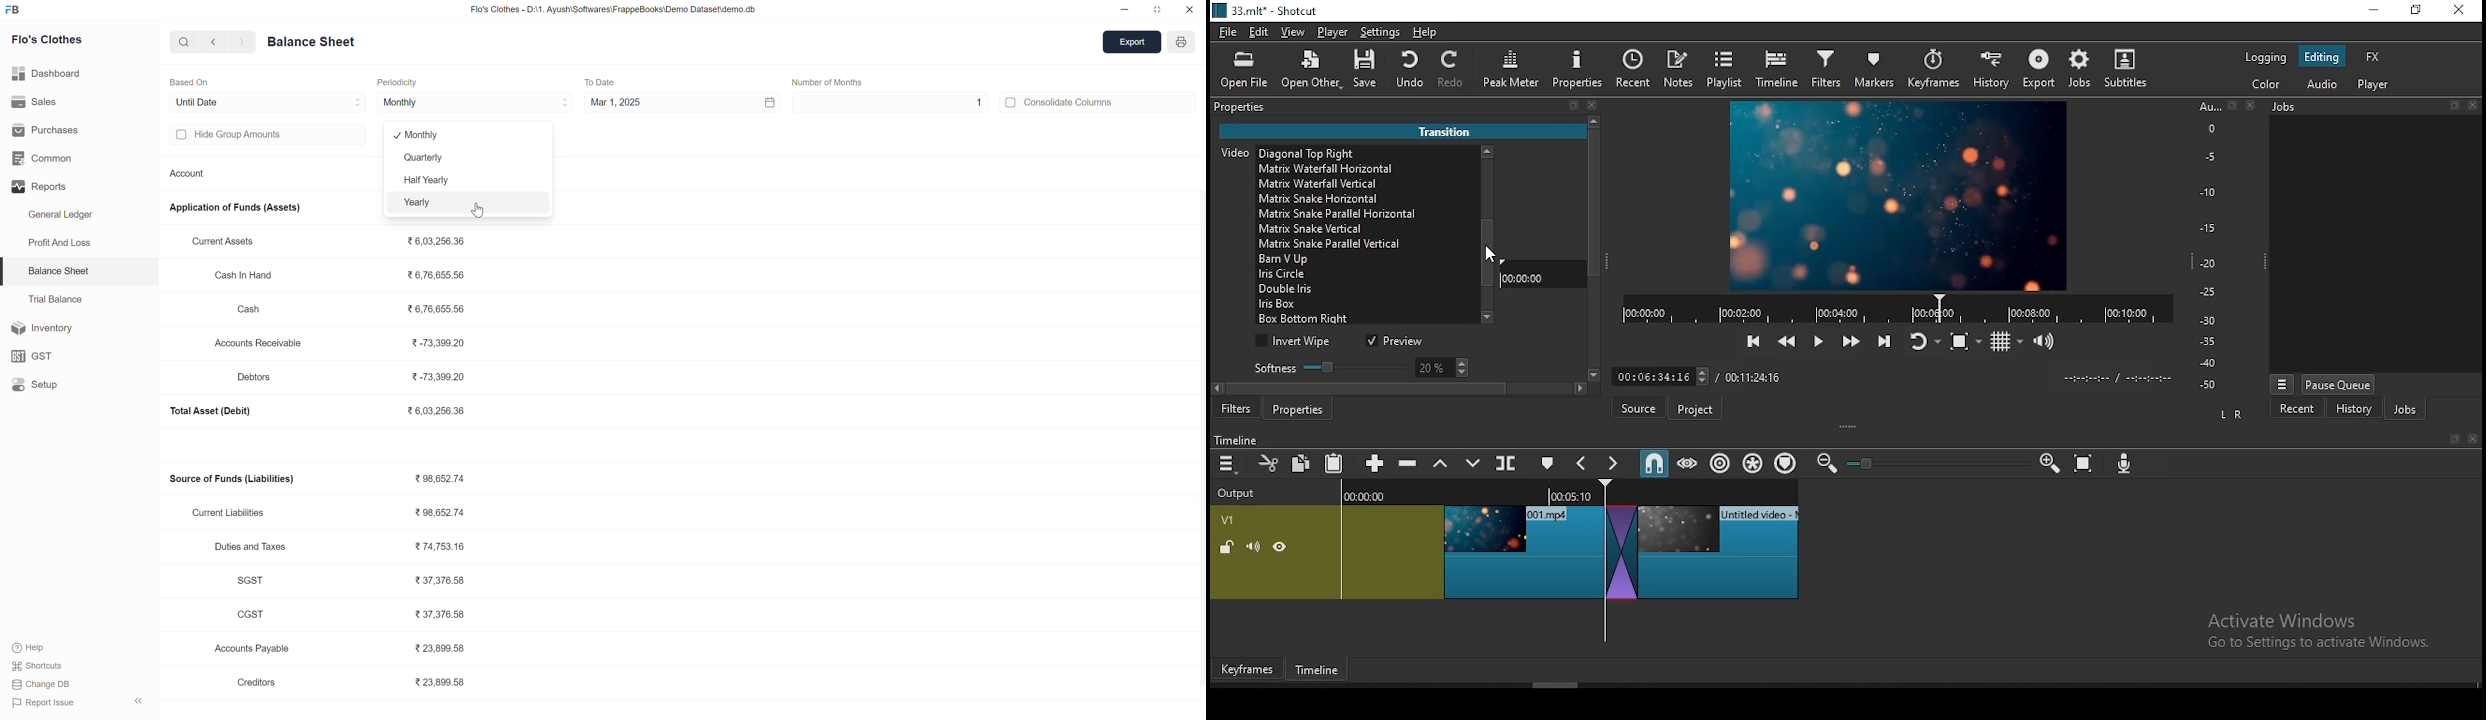 This screenshot has width=2492, height=728. What do you see at coordinates (2322, 58) in the screenshot?
I see `editing` at bounding box center [2322, 58].